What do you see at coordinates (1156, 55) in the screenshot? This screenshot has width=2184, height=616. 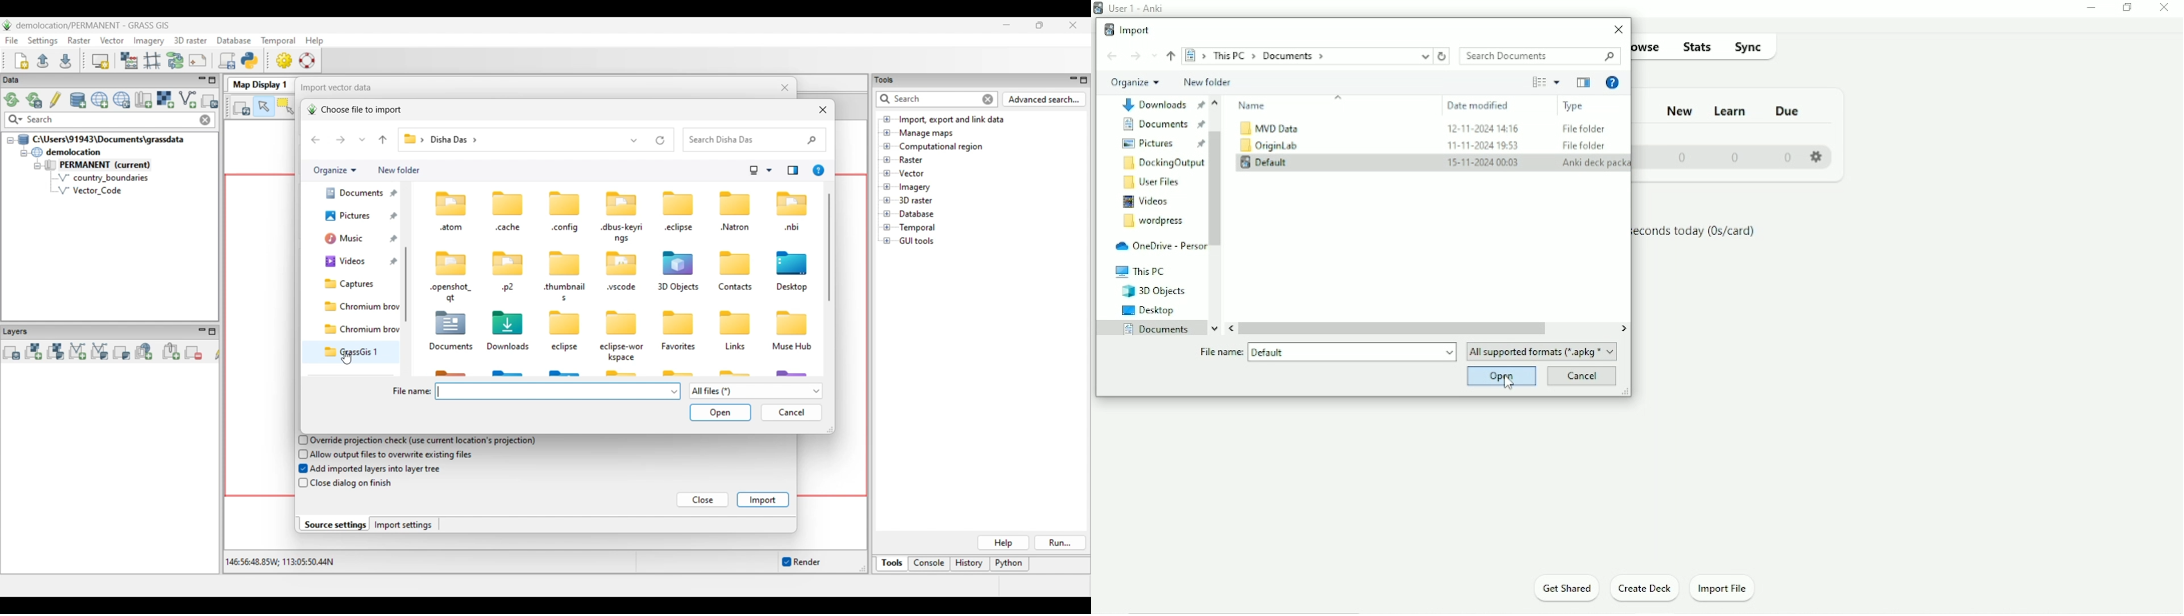 I see `Recent locations` at bounding box center [1156, 55].